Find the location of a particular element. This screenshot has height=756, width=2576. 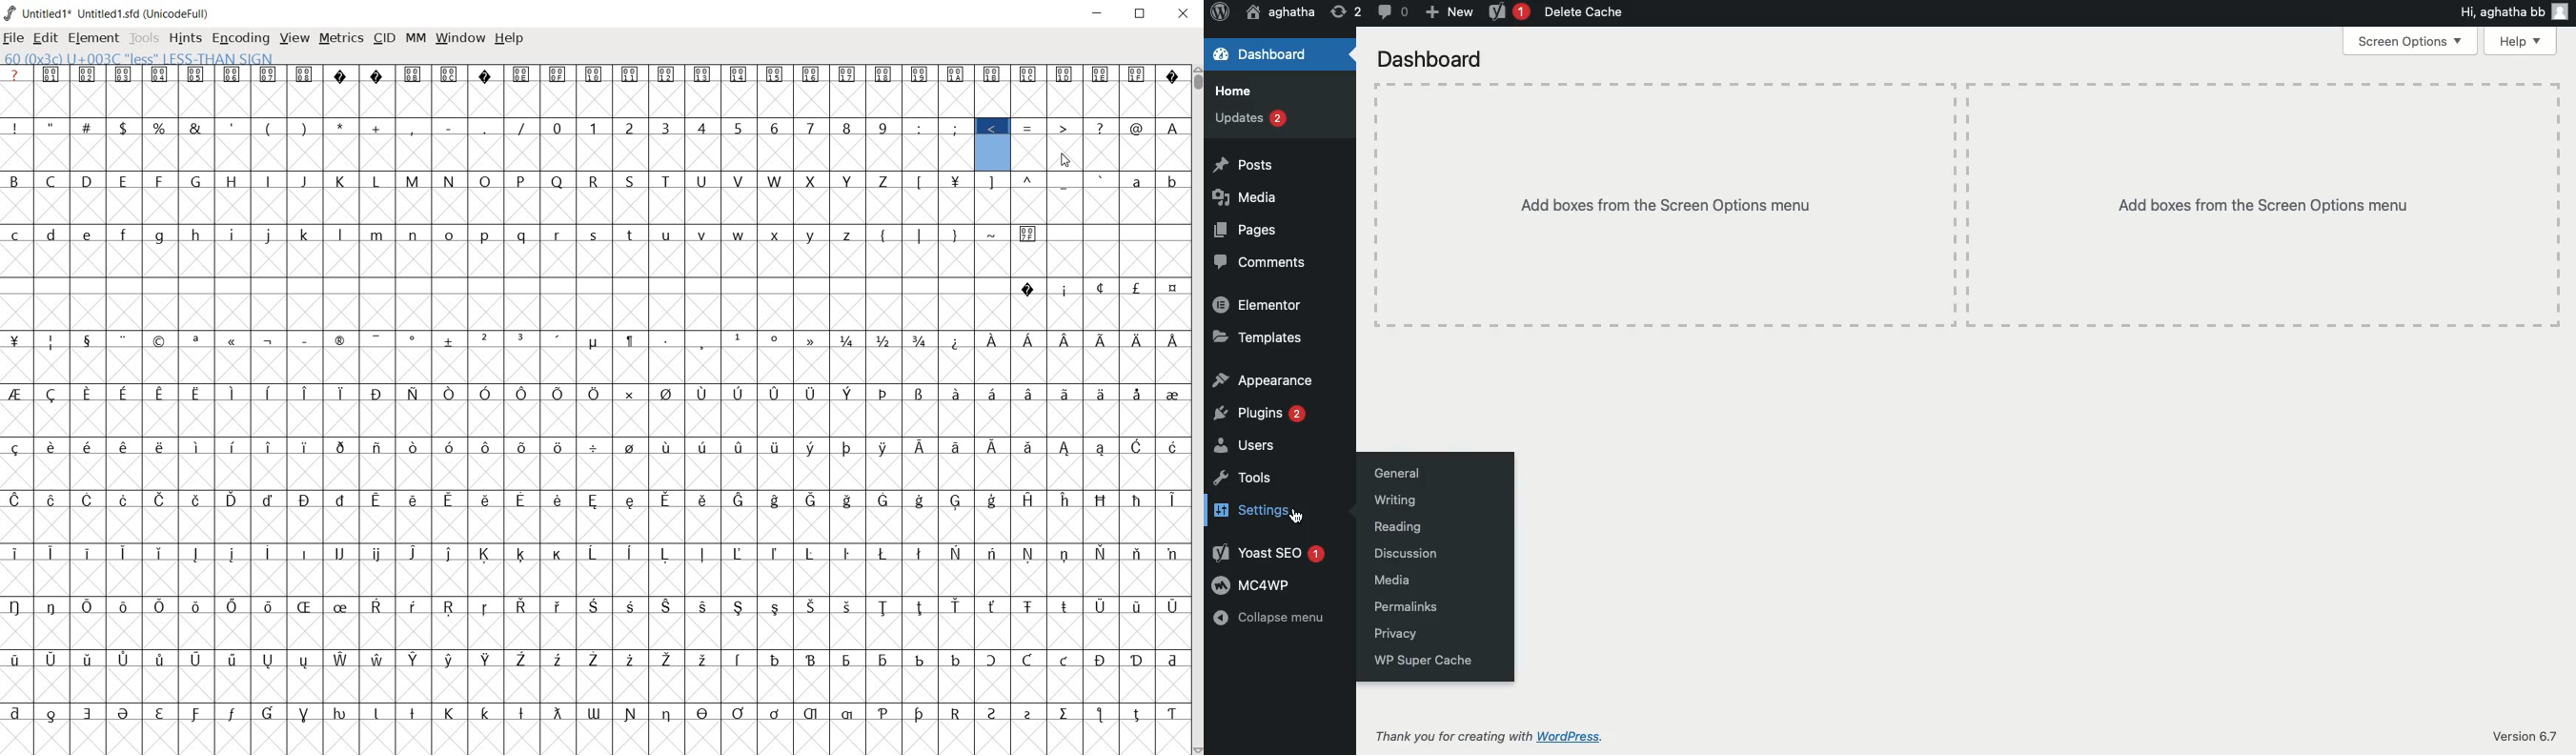

Table line is located at coordinates (1377, 203).